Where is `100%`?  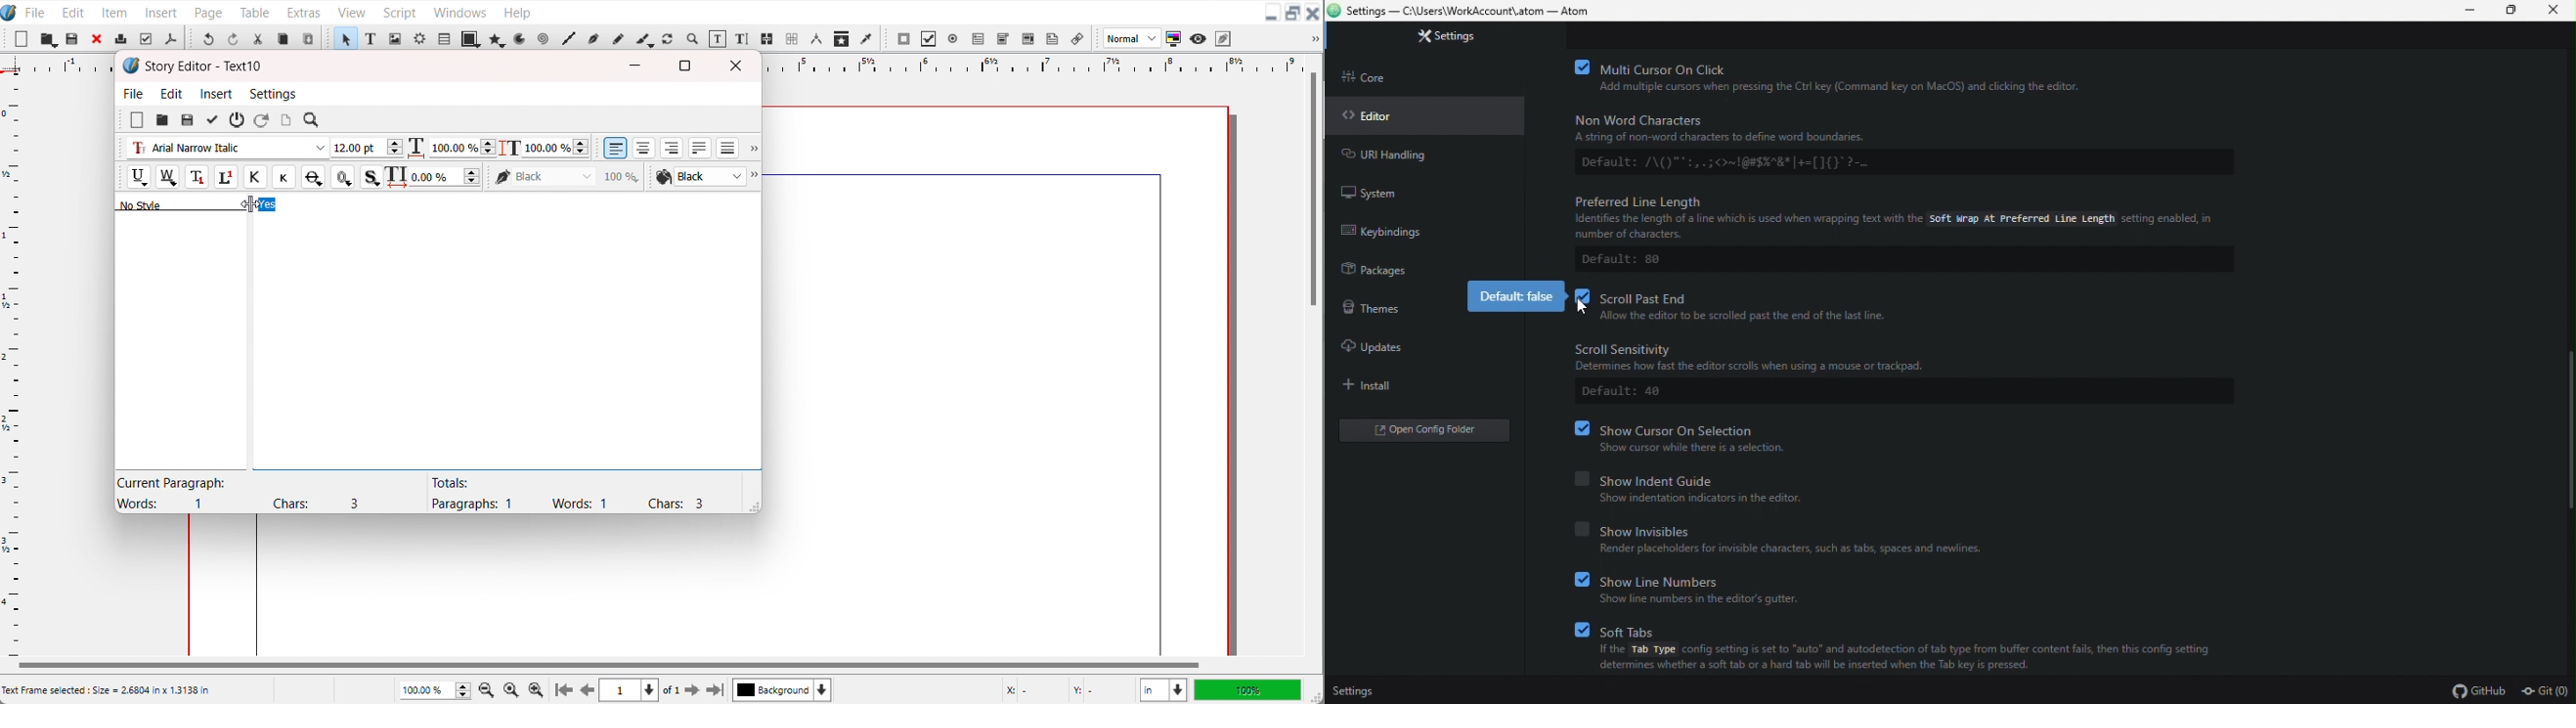 100% is located at coordinates (1247, 689).